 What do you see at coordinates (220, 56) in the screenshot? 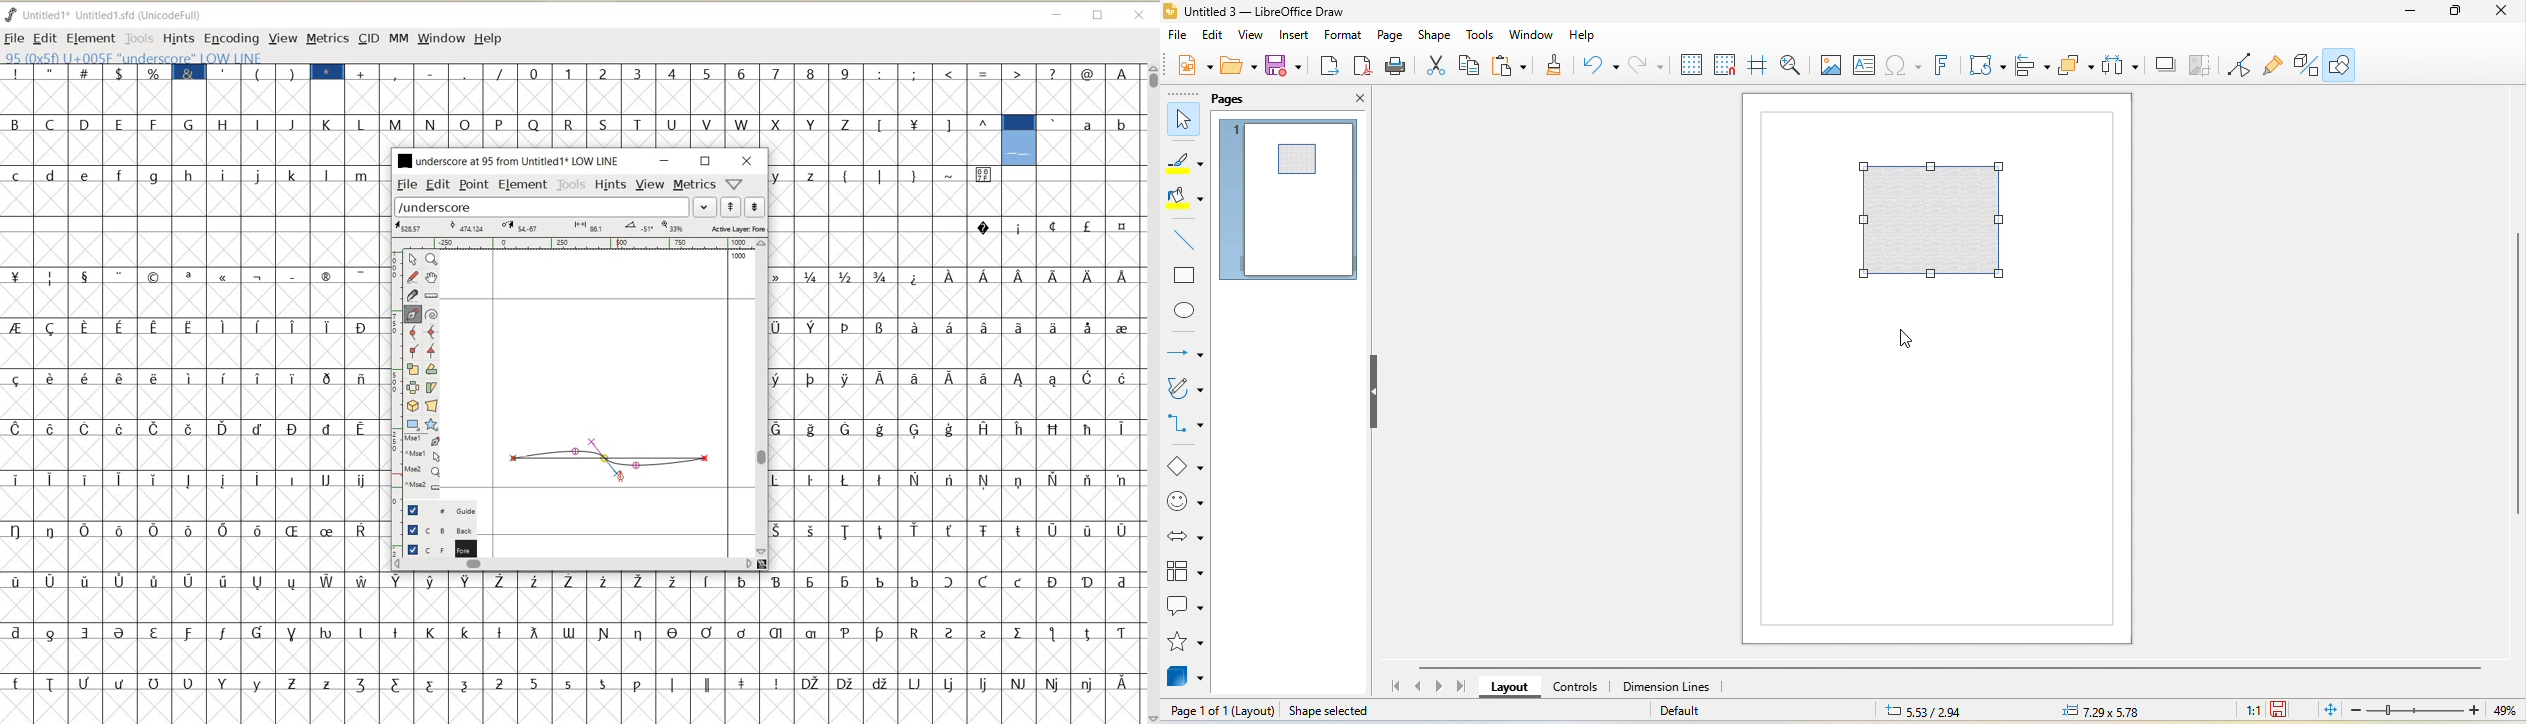
I see `GLYPHY INFO` at bounding box center [220, 56].